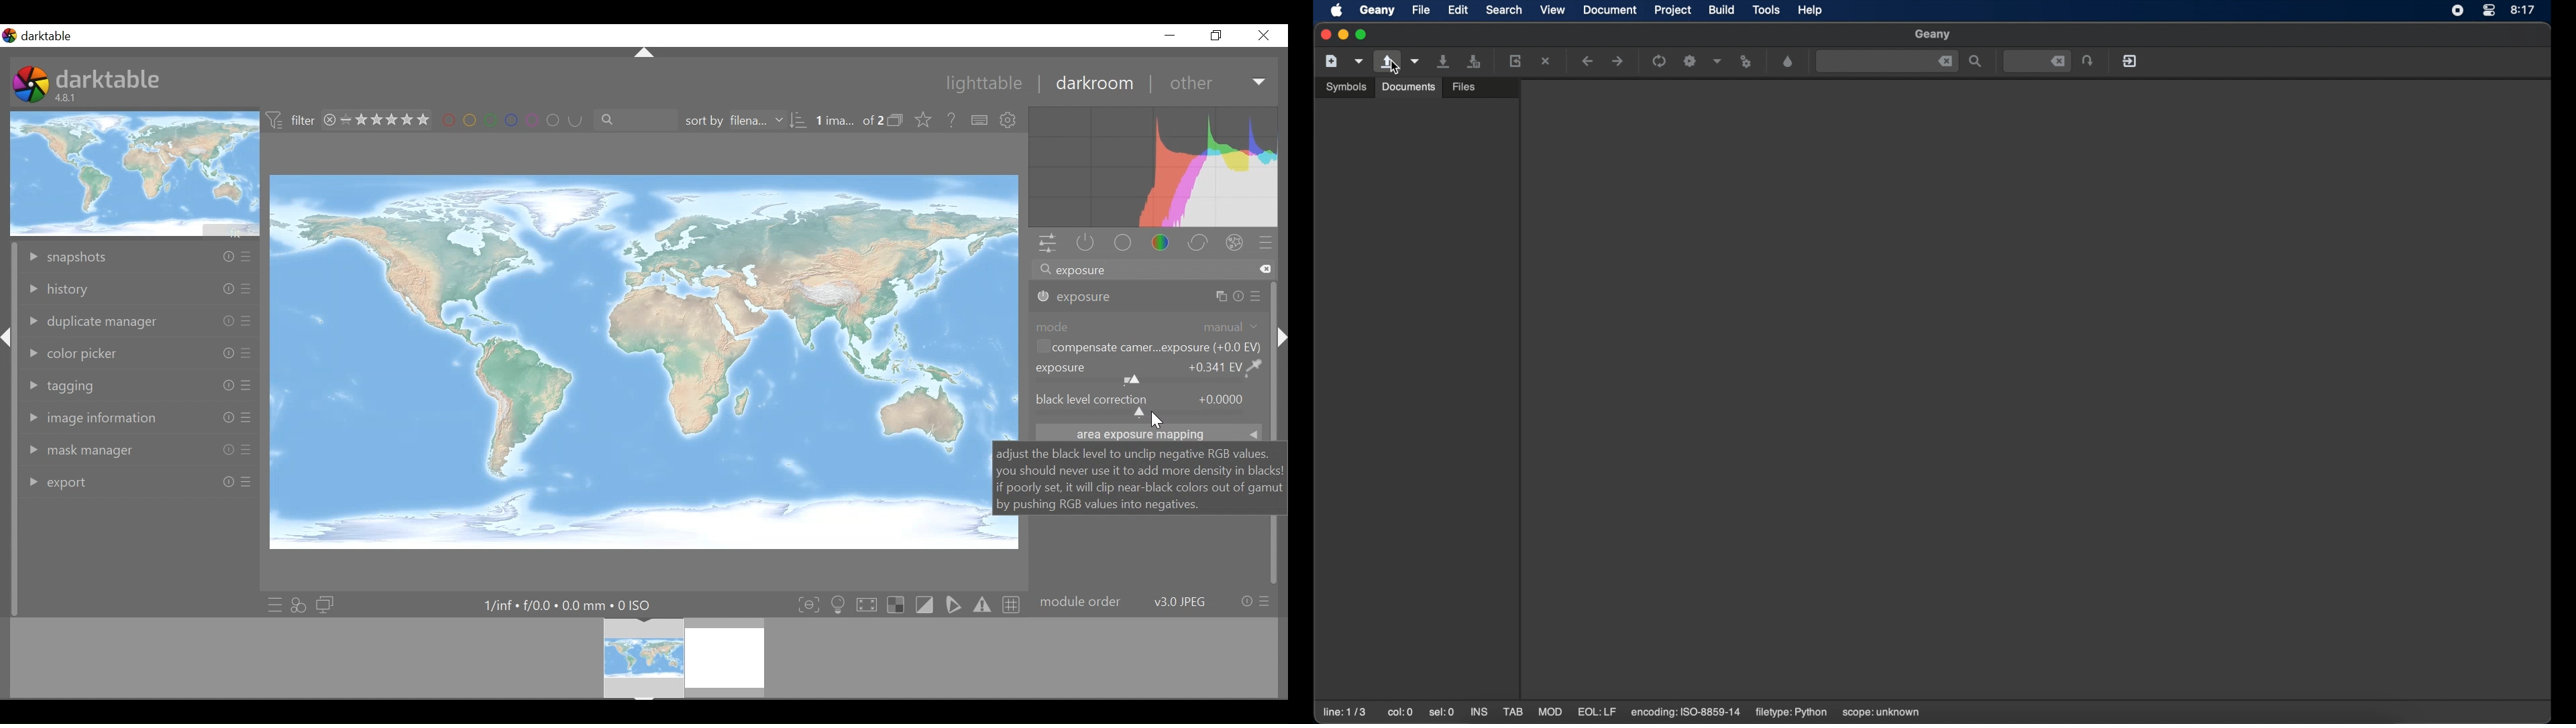 This screenshot has width=2576, height=728. I want to click on toggle focus-peaking mode, so click(807, 605).